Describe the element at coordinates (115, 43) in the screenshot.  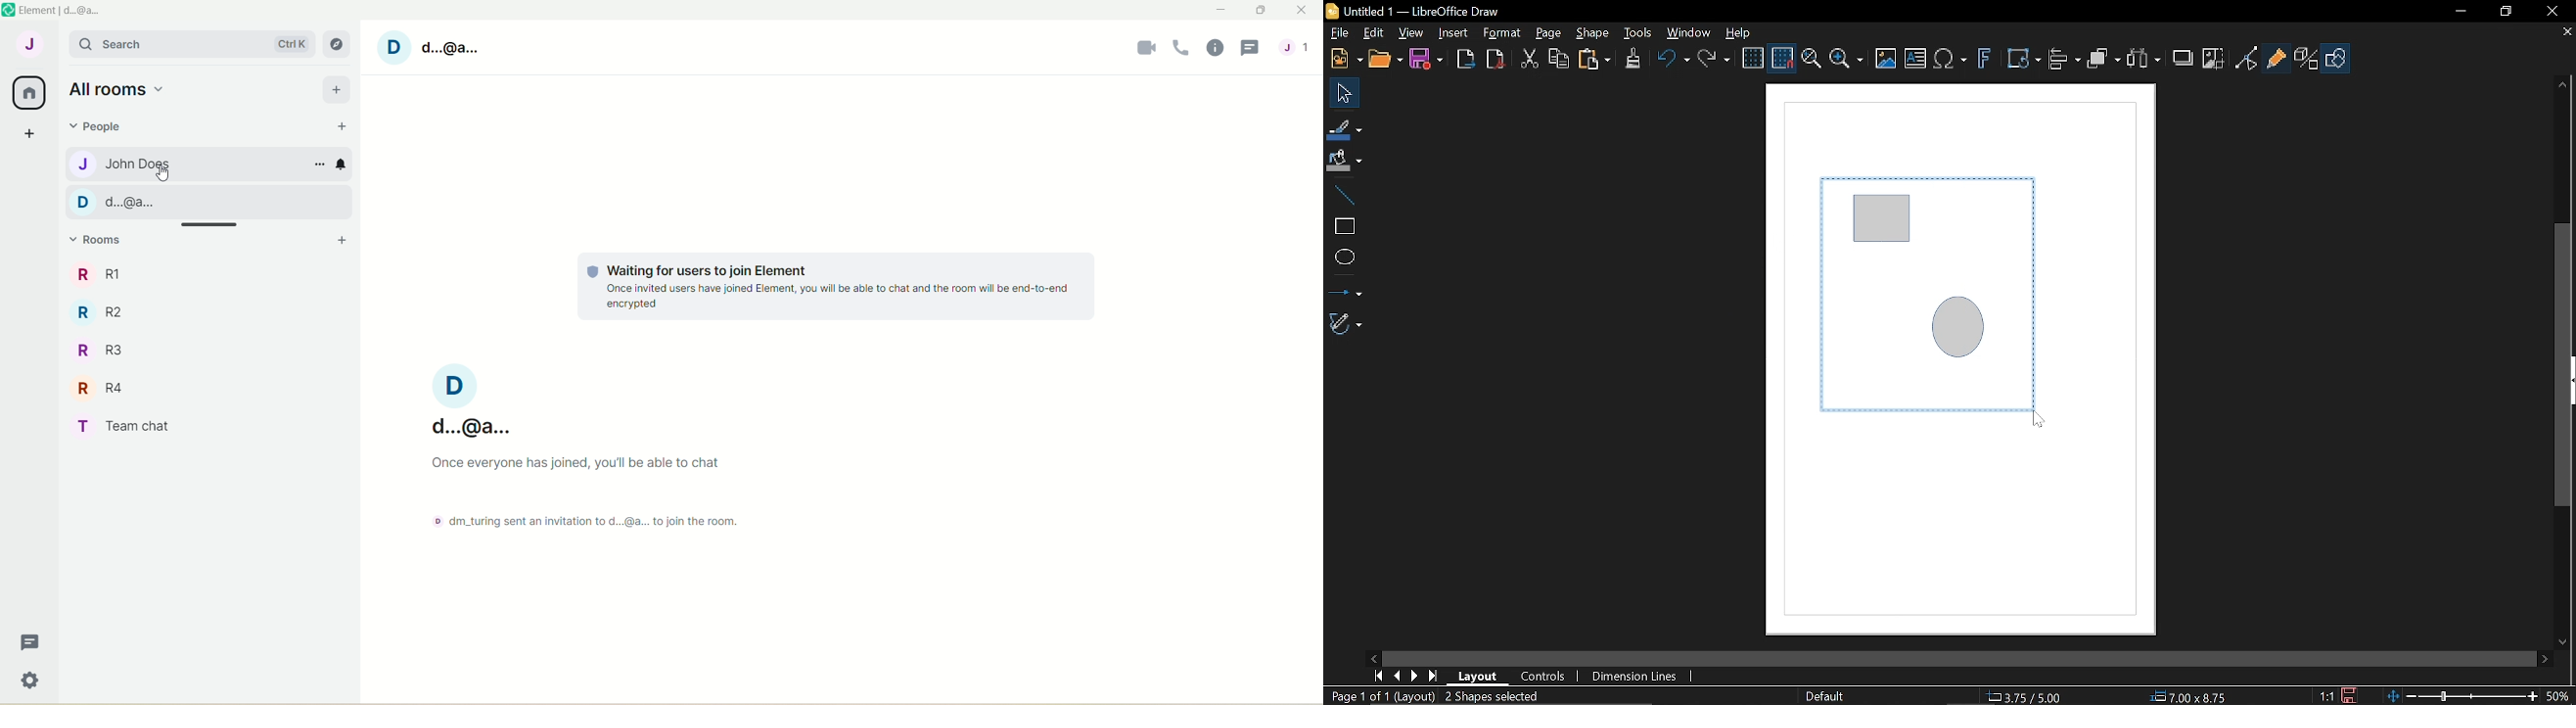
I see `search Ctrl k` at that location.